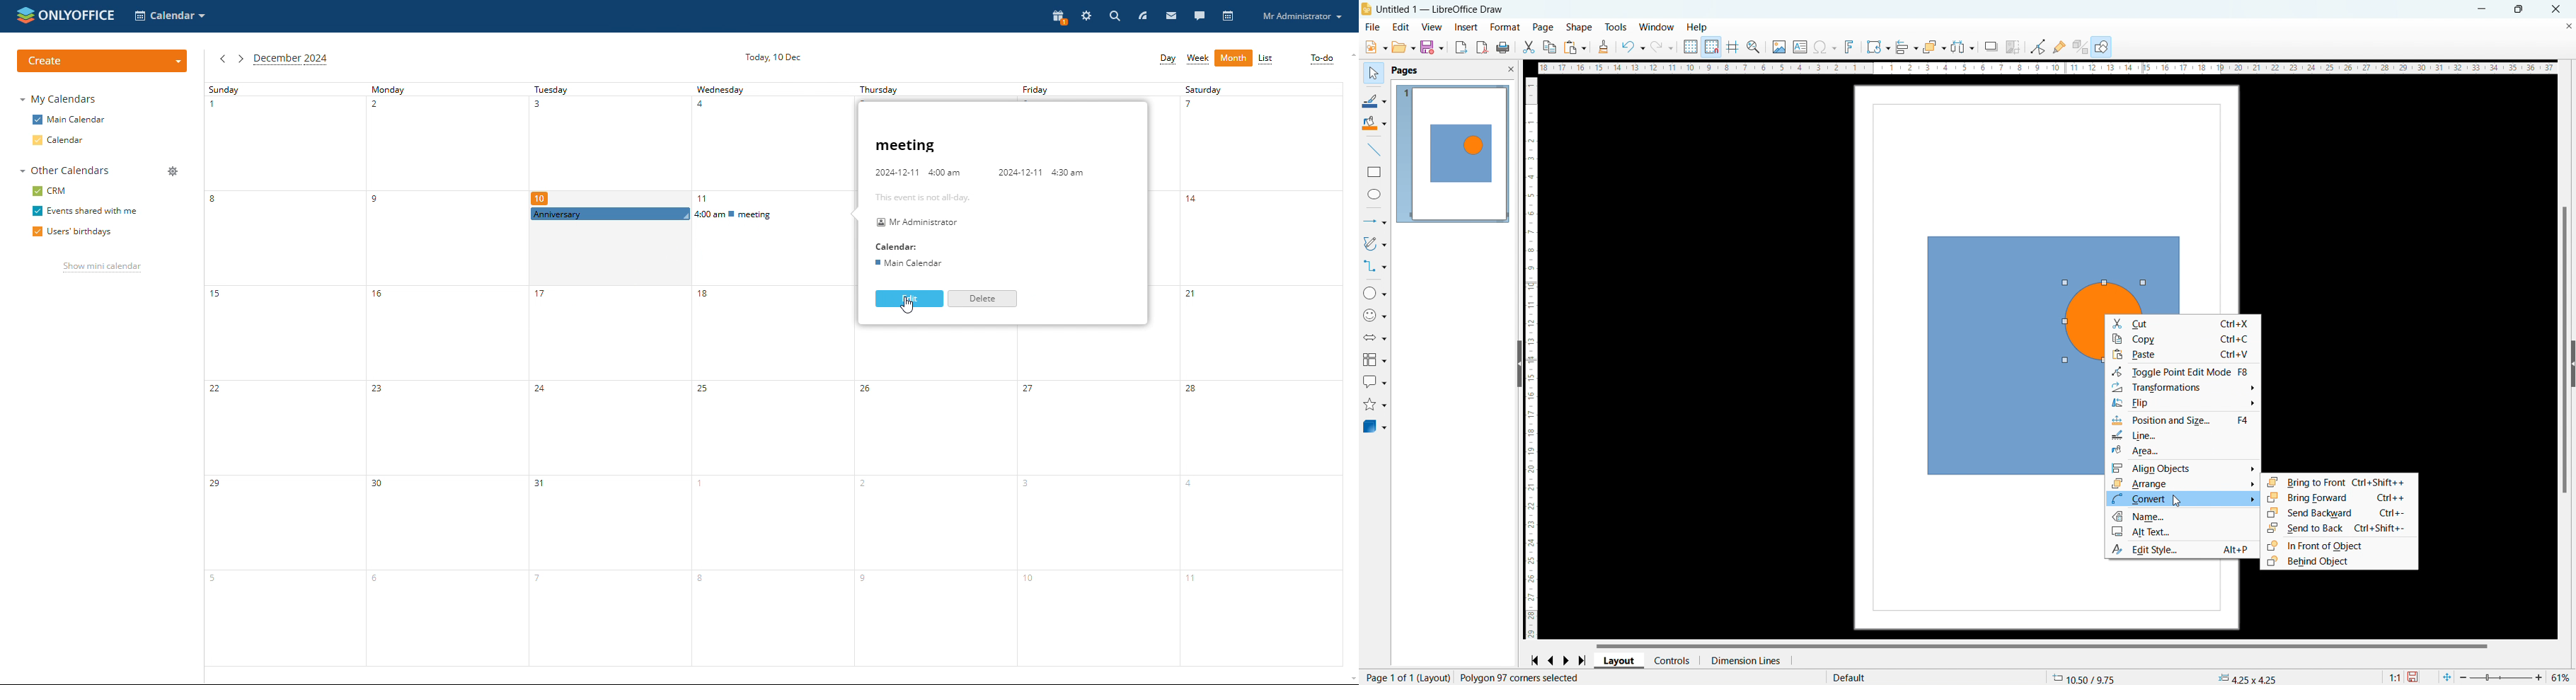  I want to click on 2024-12-11, so click(1016, 173).